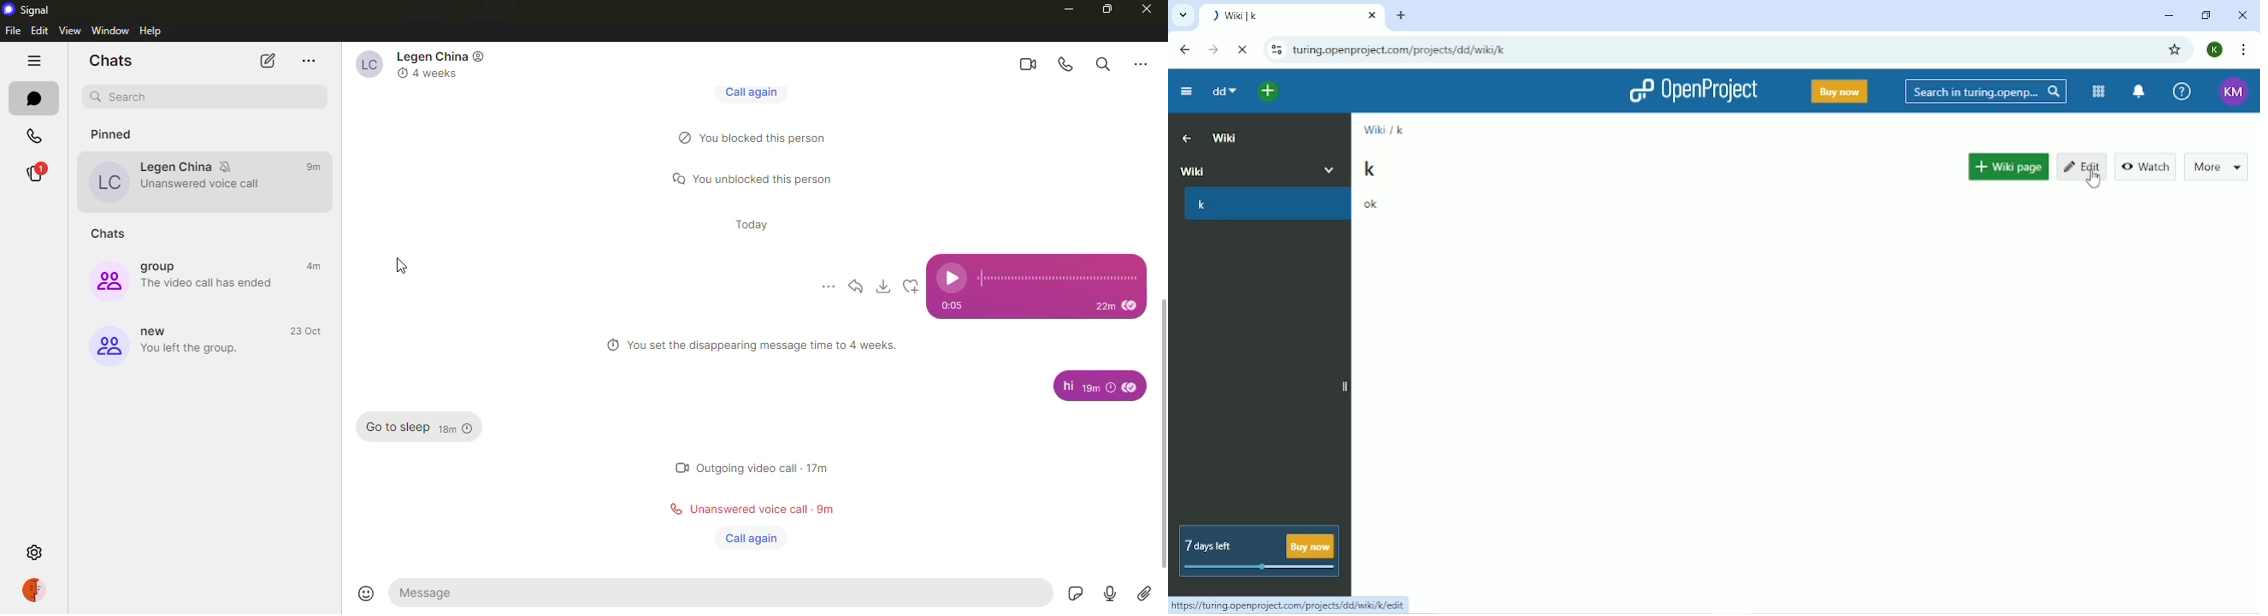  I want to click on group, so click(169, 343).